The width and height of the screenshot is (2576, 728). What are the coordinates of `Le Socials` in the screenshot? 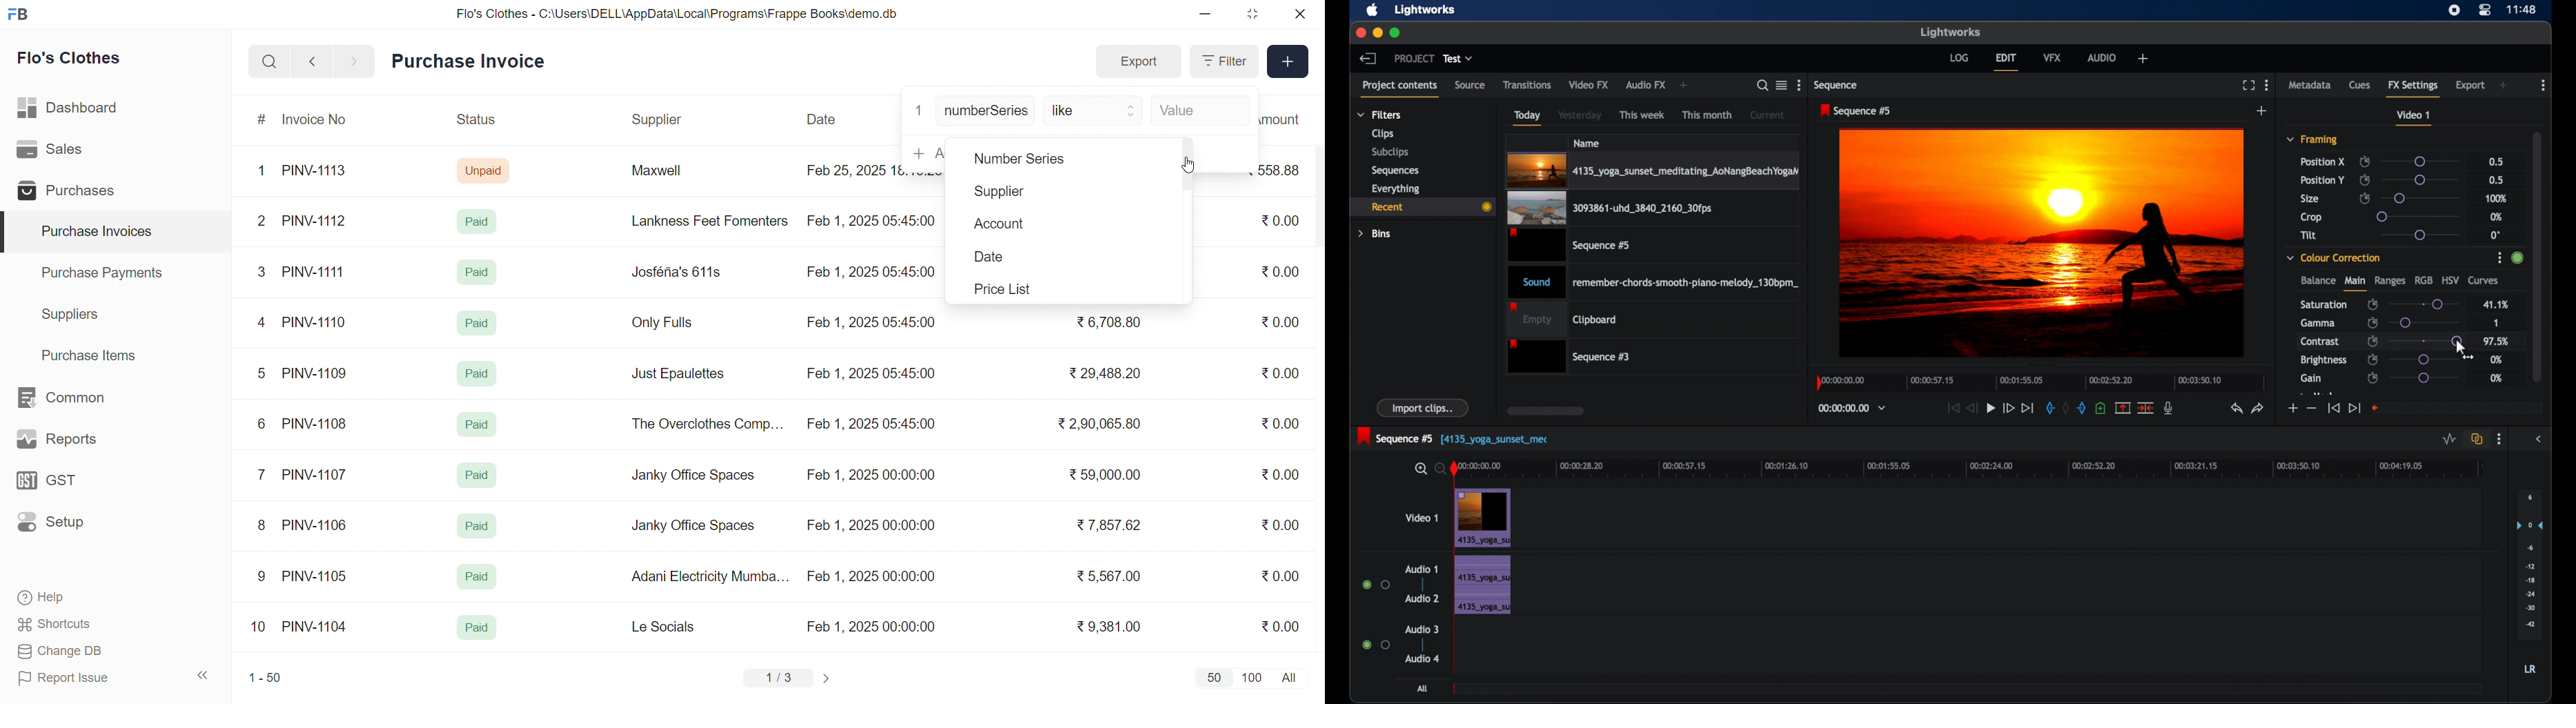 It's located at (675, 626).